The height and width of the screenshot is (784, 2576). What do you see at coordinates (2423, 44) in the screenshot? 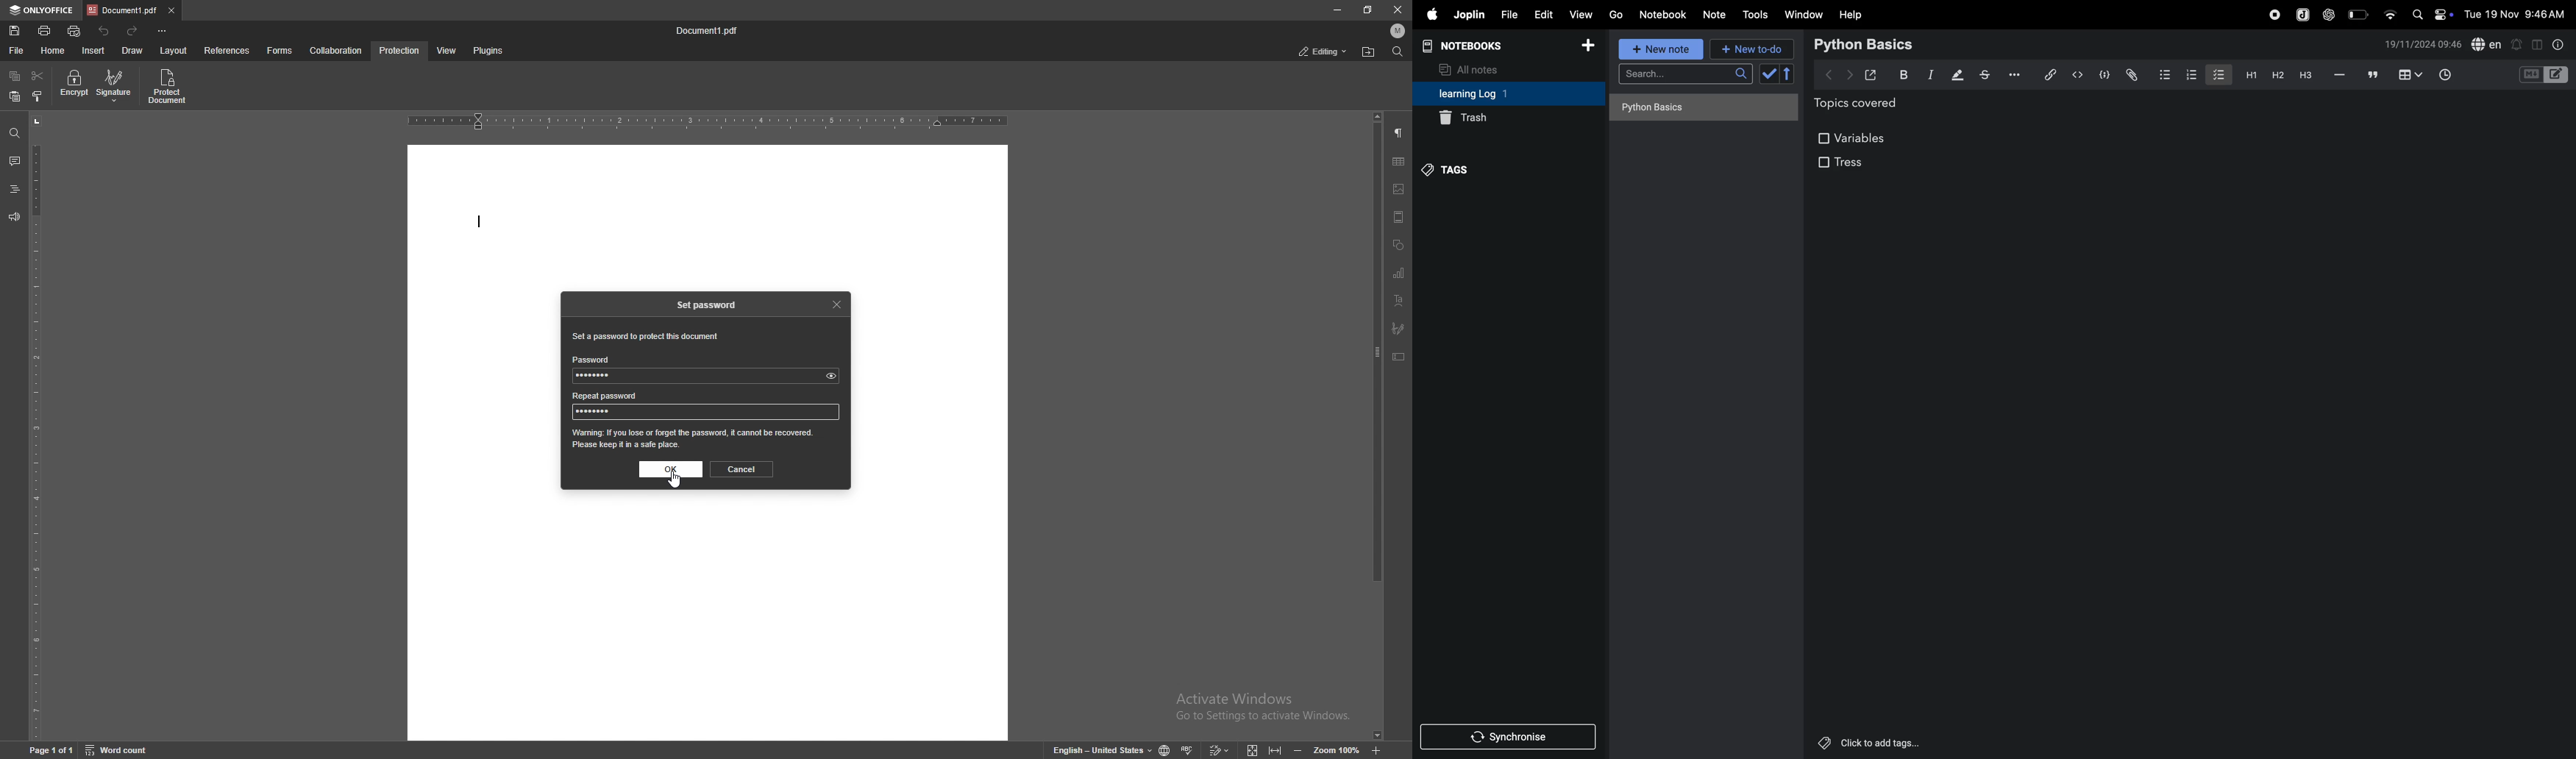
I see `date and time` at bounding box center [2423, 44].